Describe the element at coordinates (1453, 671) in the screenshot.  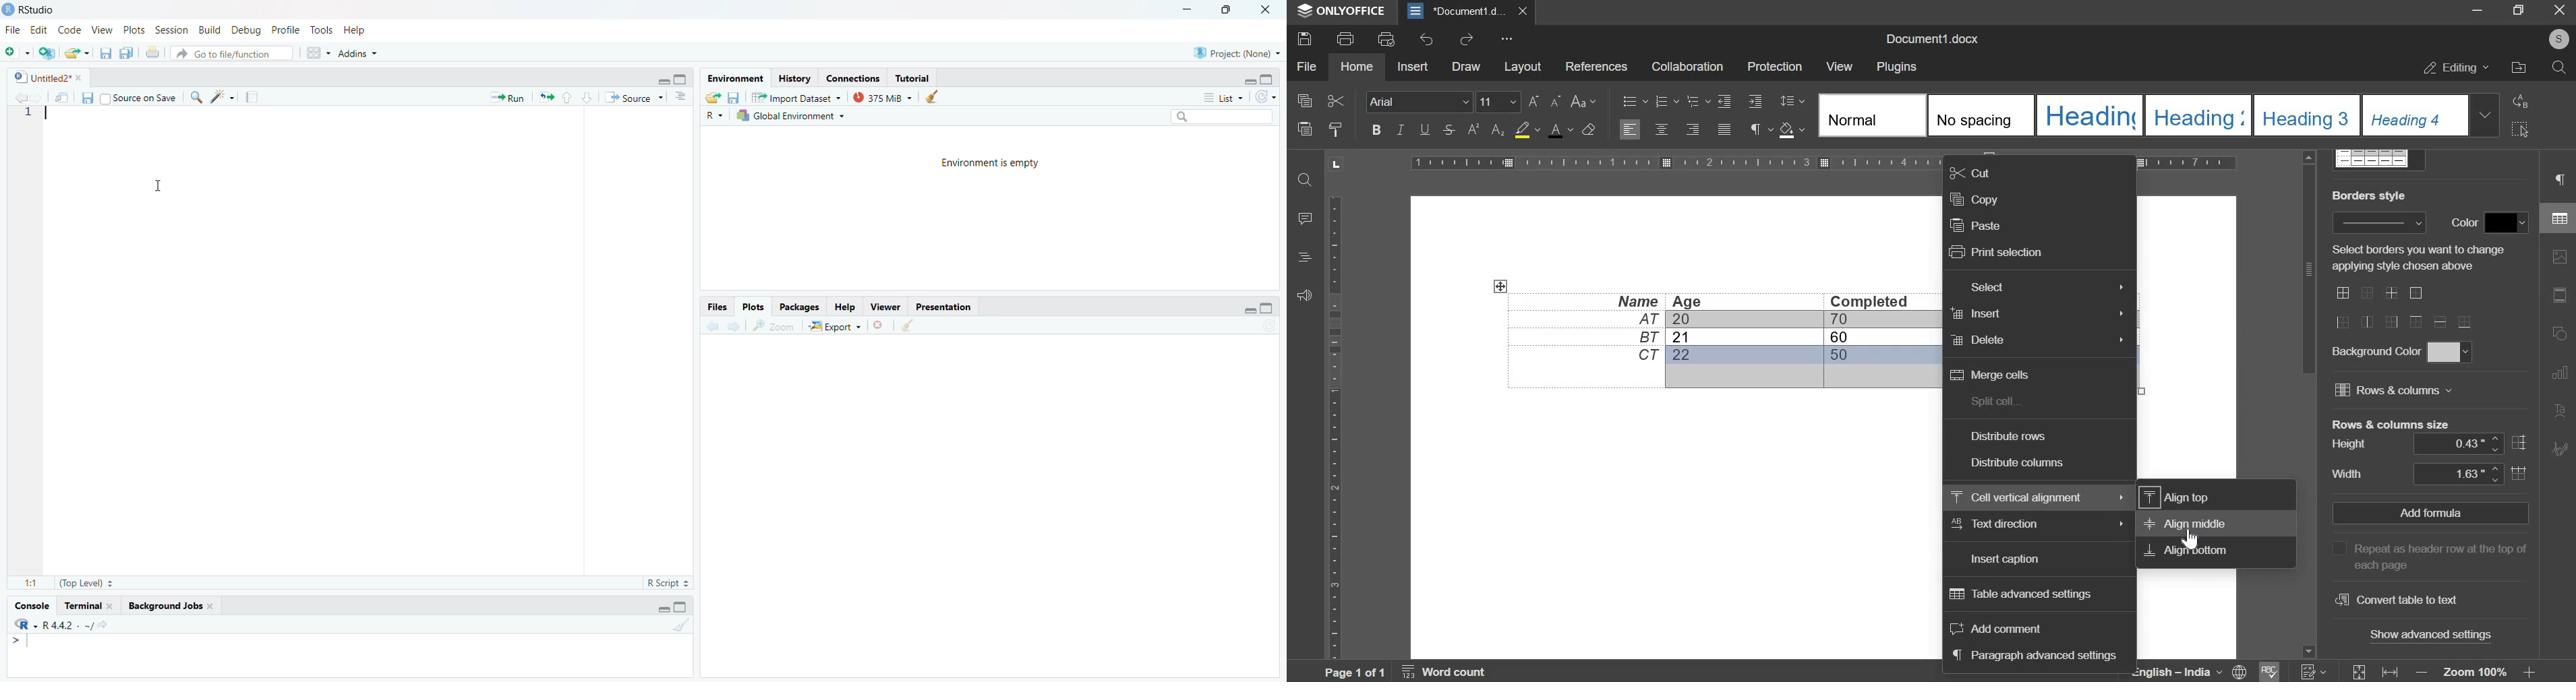
I see `Word count` at that location.